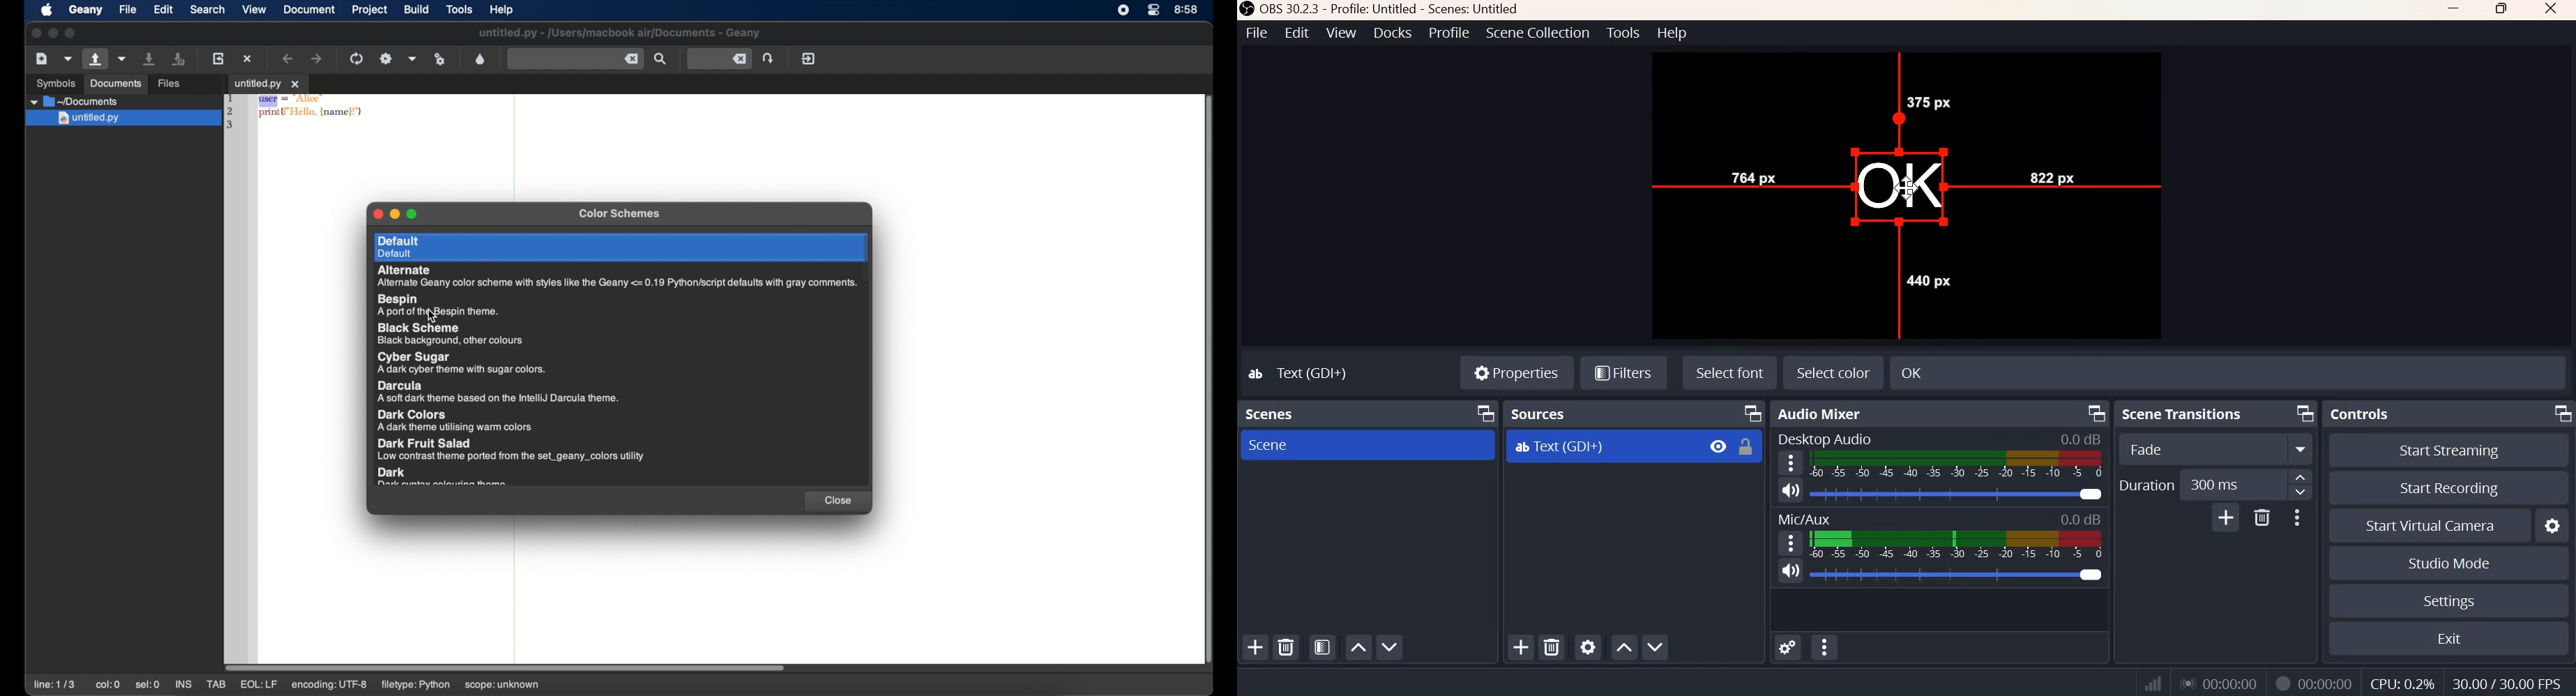 This screenshot has width=2576, height=700. I want to click on Profile, so click(1450, 32).